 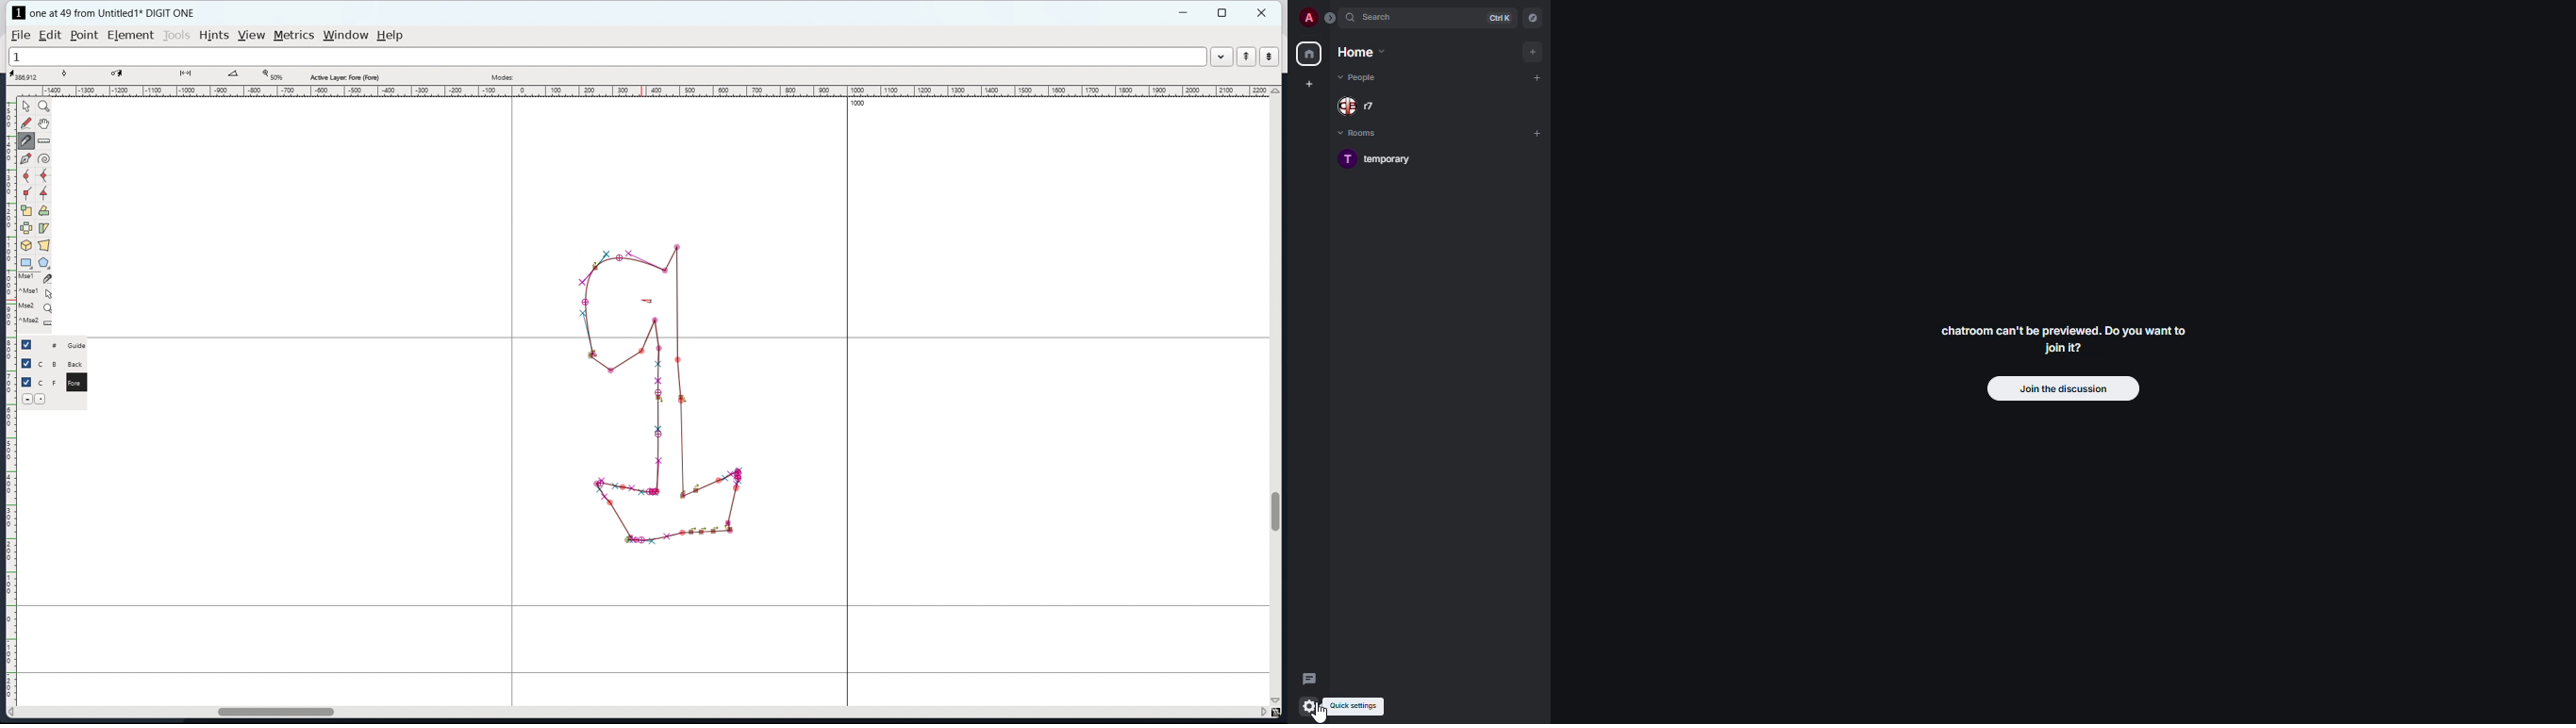 I want to click on rectangle or ellipse, so click(x=26, y=262).